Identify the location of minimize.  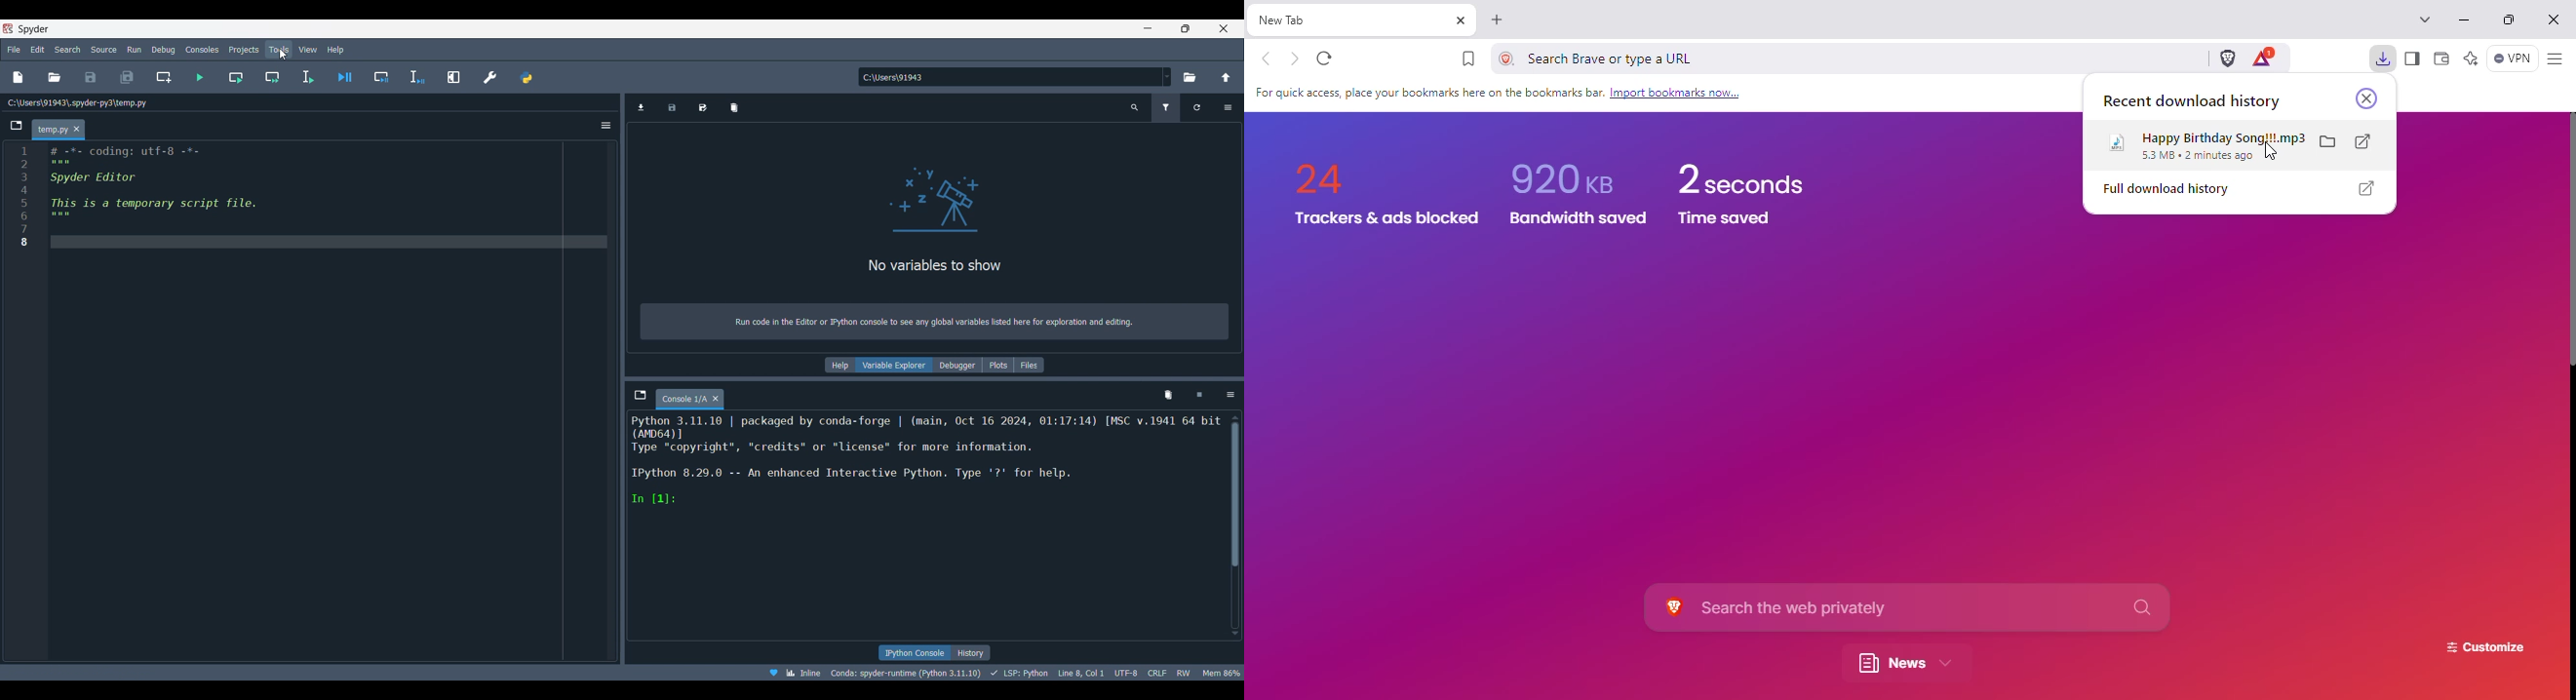
(2465, 20).